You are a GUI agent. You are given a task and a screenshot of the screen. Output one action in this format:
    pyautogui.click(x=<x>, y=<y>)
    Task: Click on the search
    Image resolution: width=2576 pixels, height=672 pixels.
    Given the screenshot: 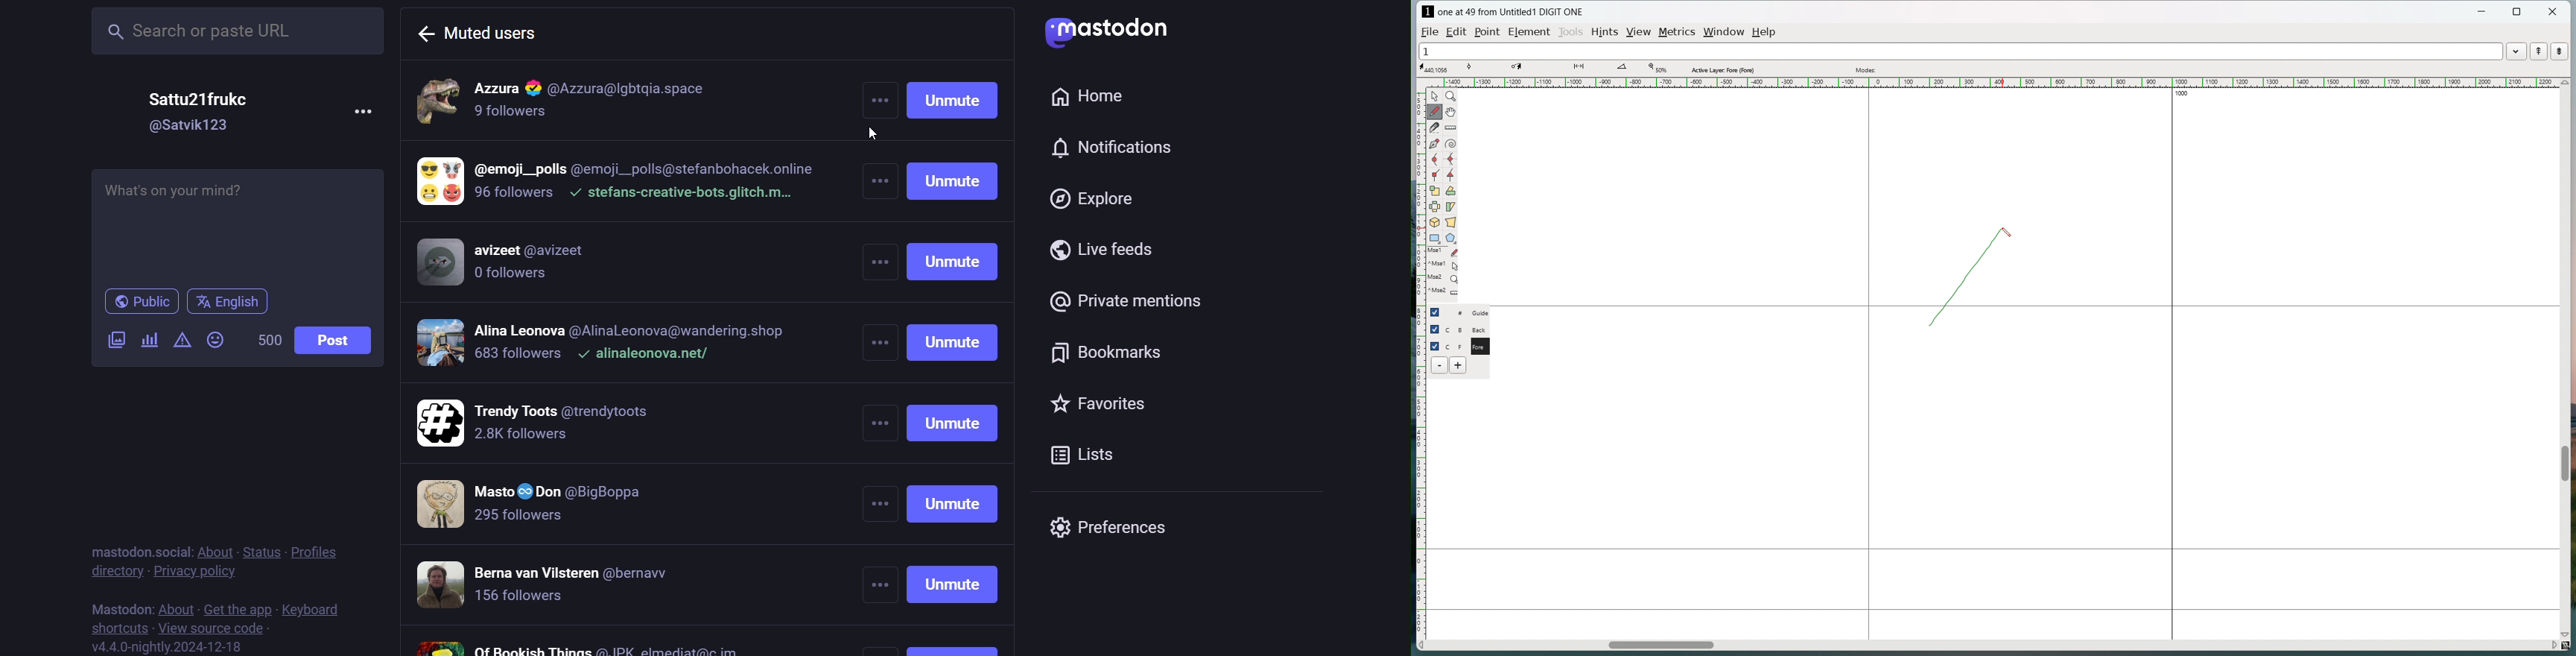 What is the action you would take?
    pyautogui.click(x=232, y=32)
    